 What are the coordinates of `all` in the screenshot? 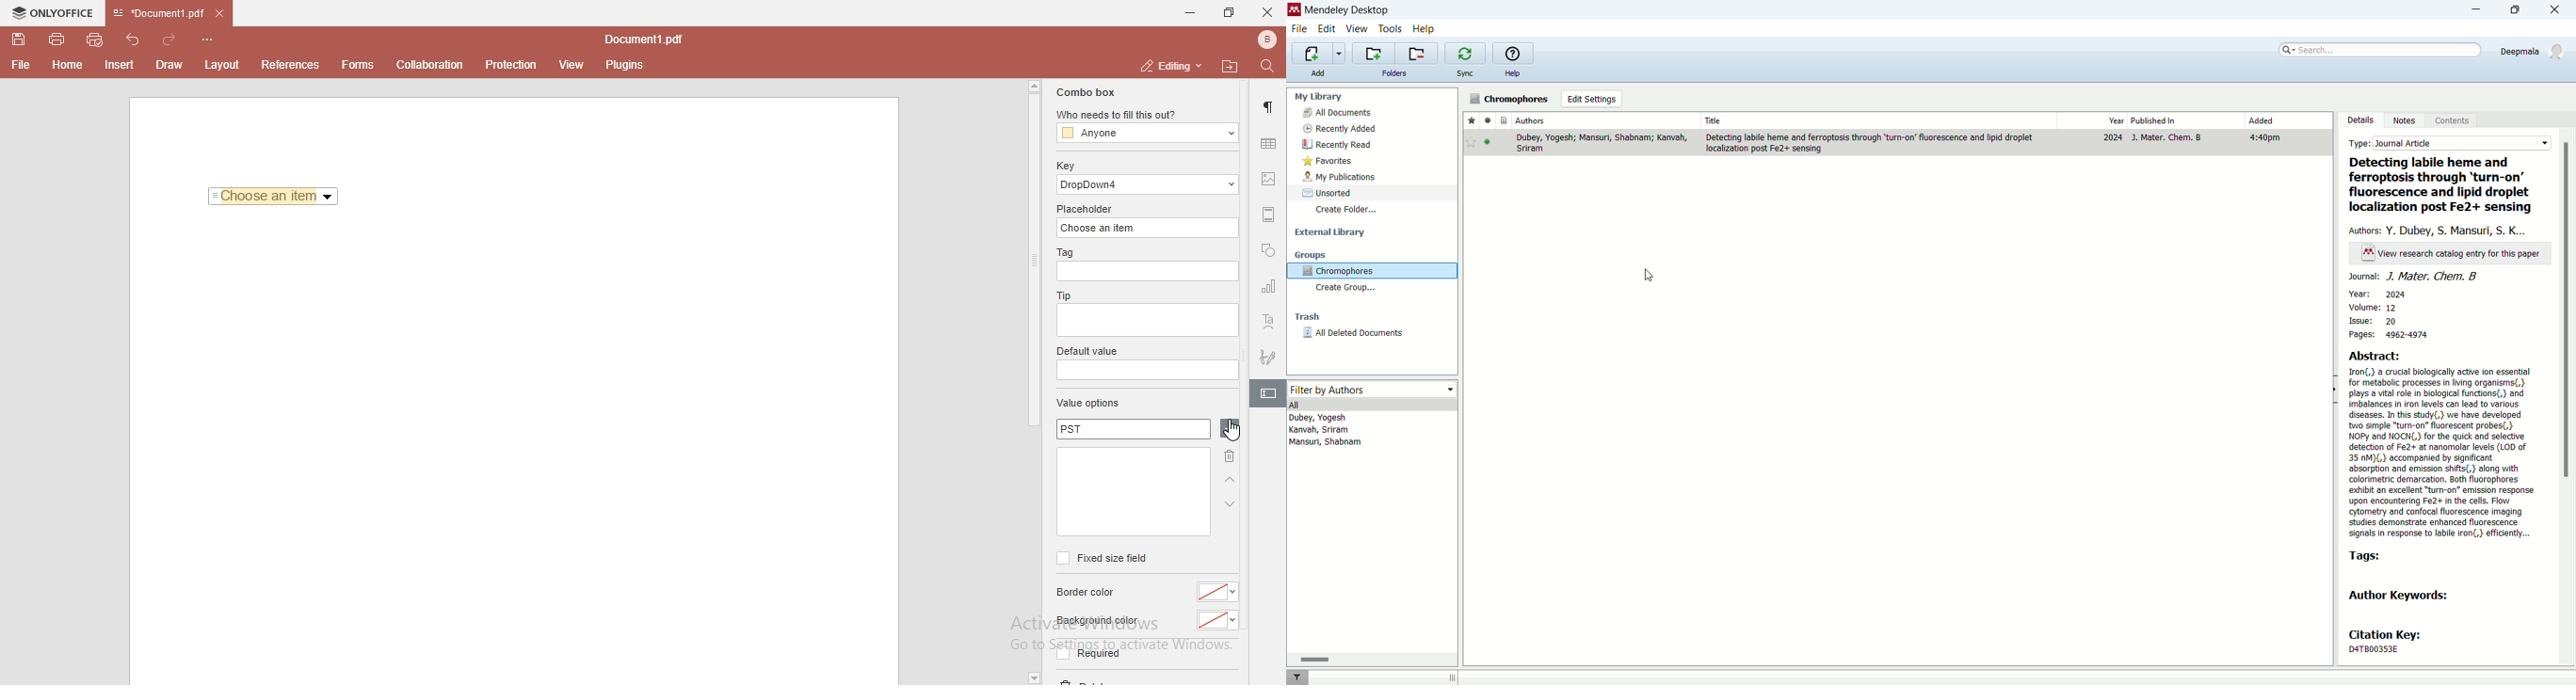 It's located at (1373, 405).